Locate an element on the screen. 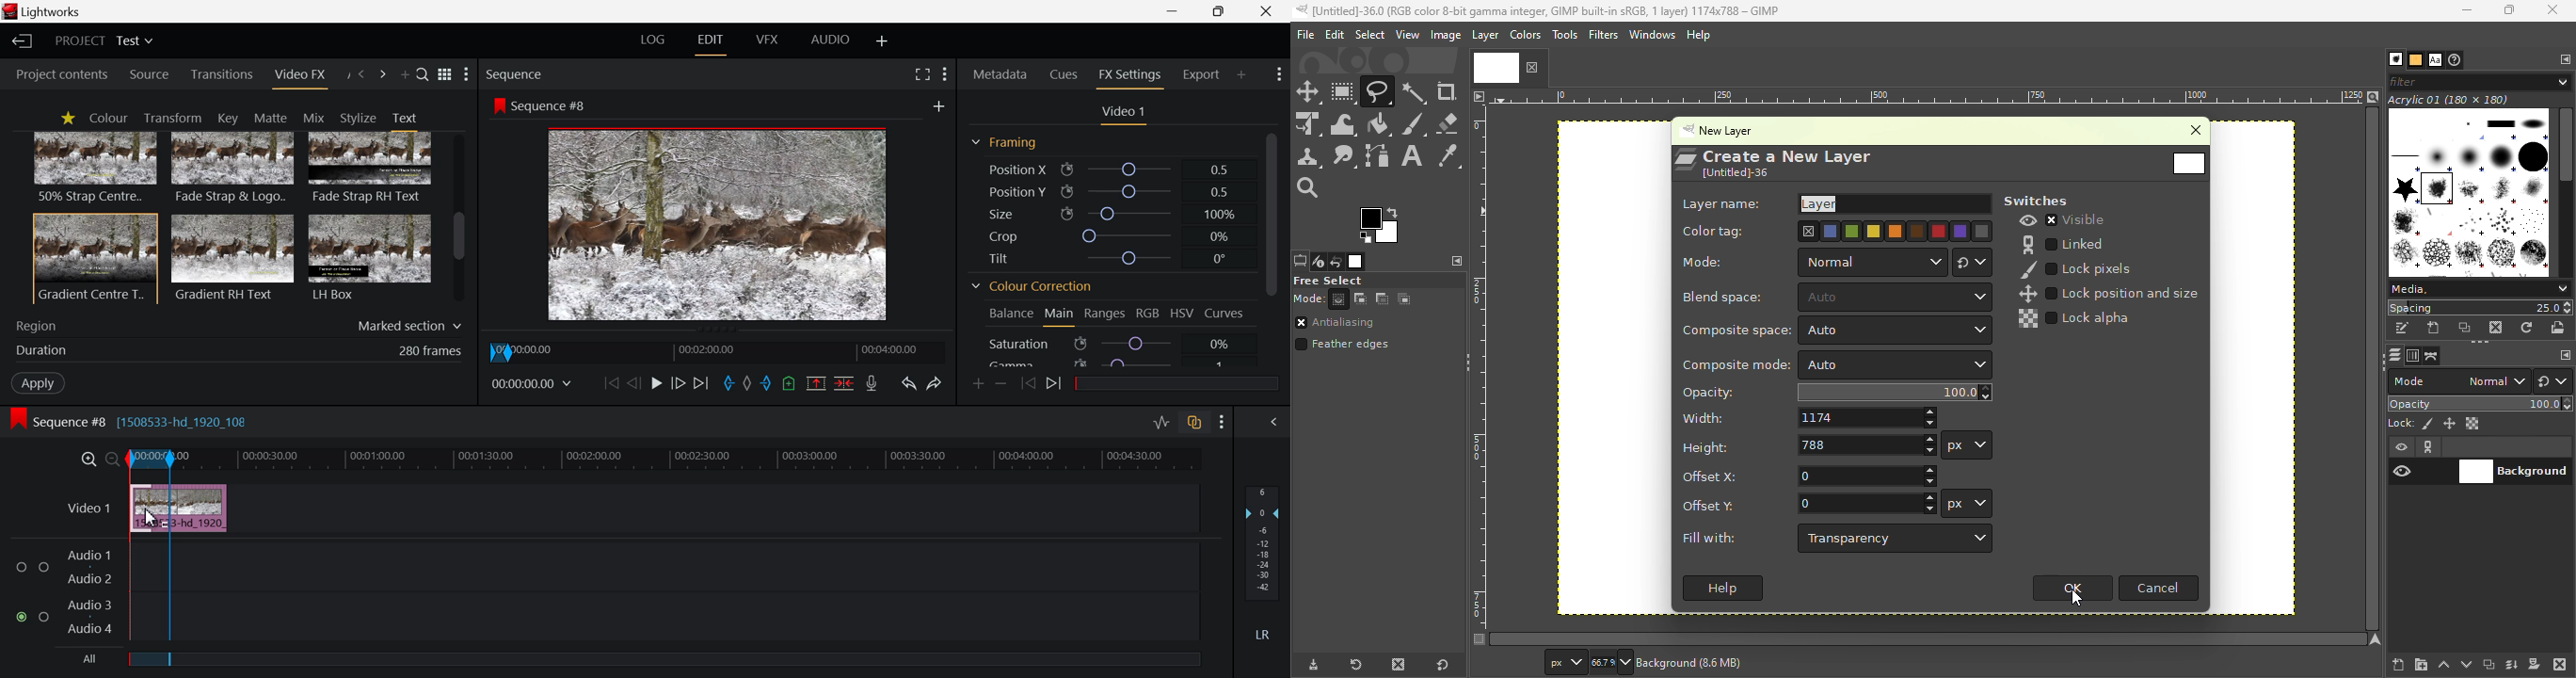  Frame Time is located at coordinates (535, 384).